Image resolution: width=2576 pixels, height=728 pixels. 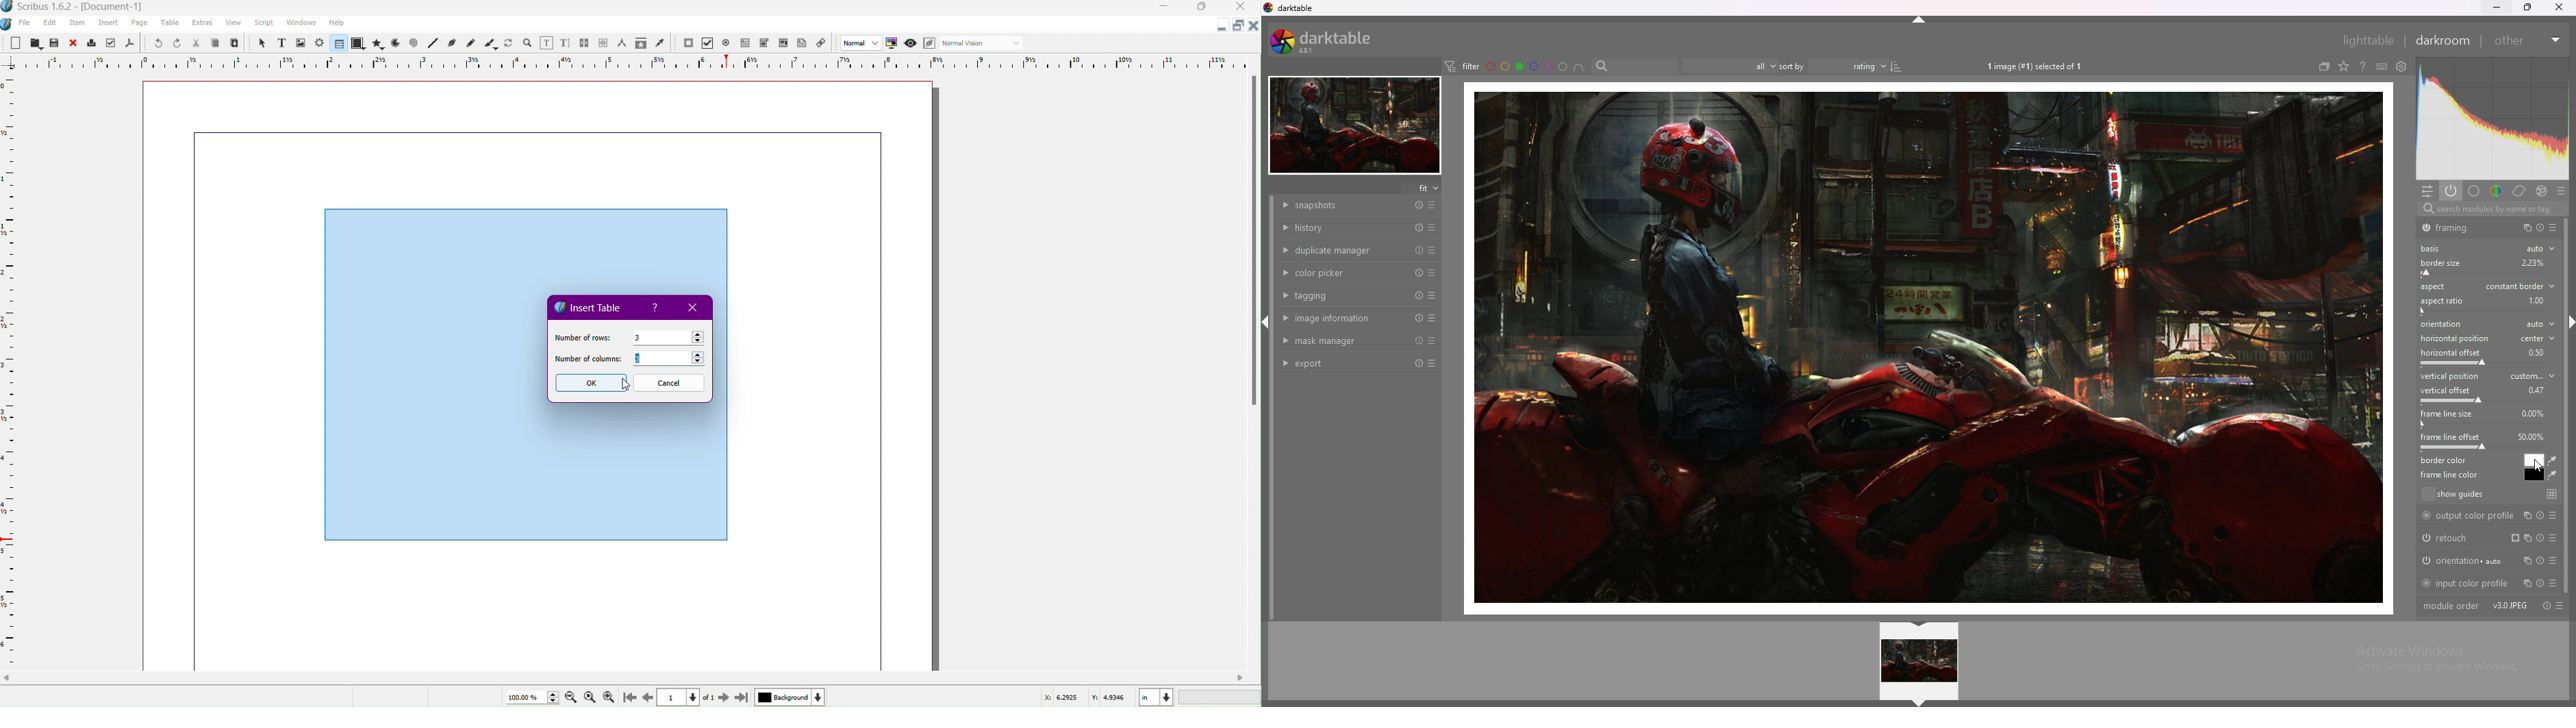 What do you see at coordinates (1919, 702) in the screenshot?
I see `hide panel` at bounding box center [1919, 702].